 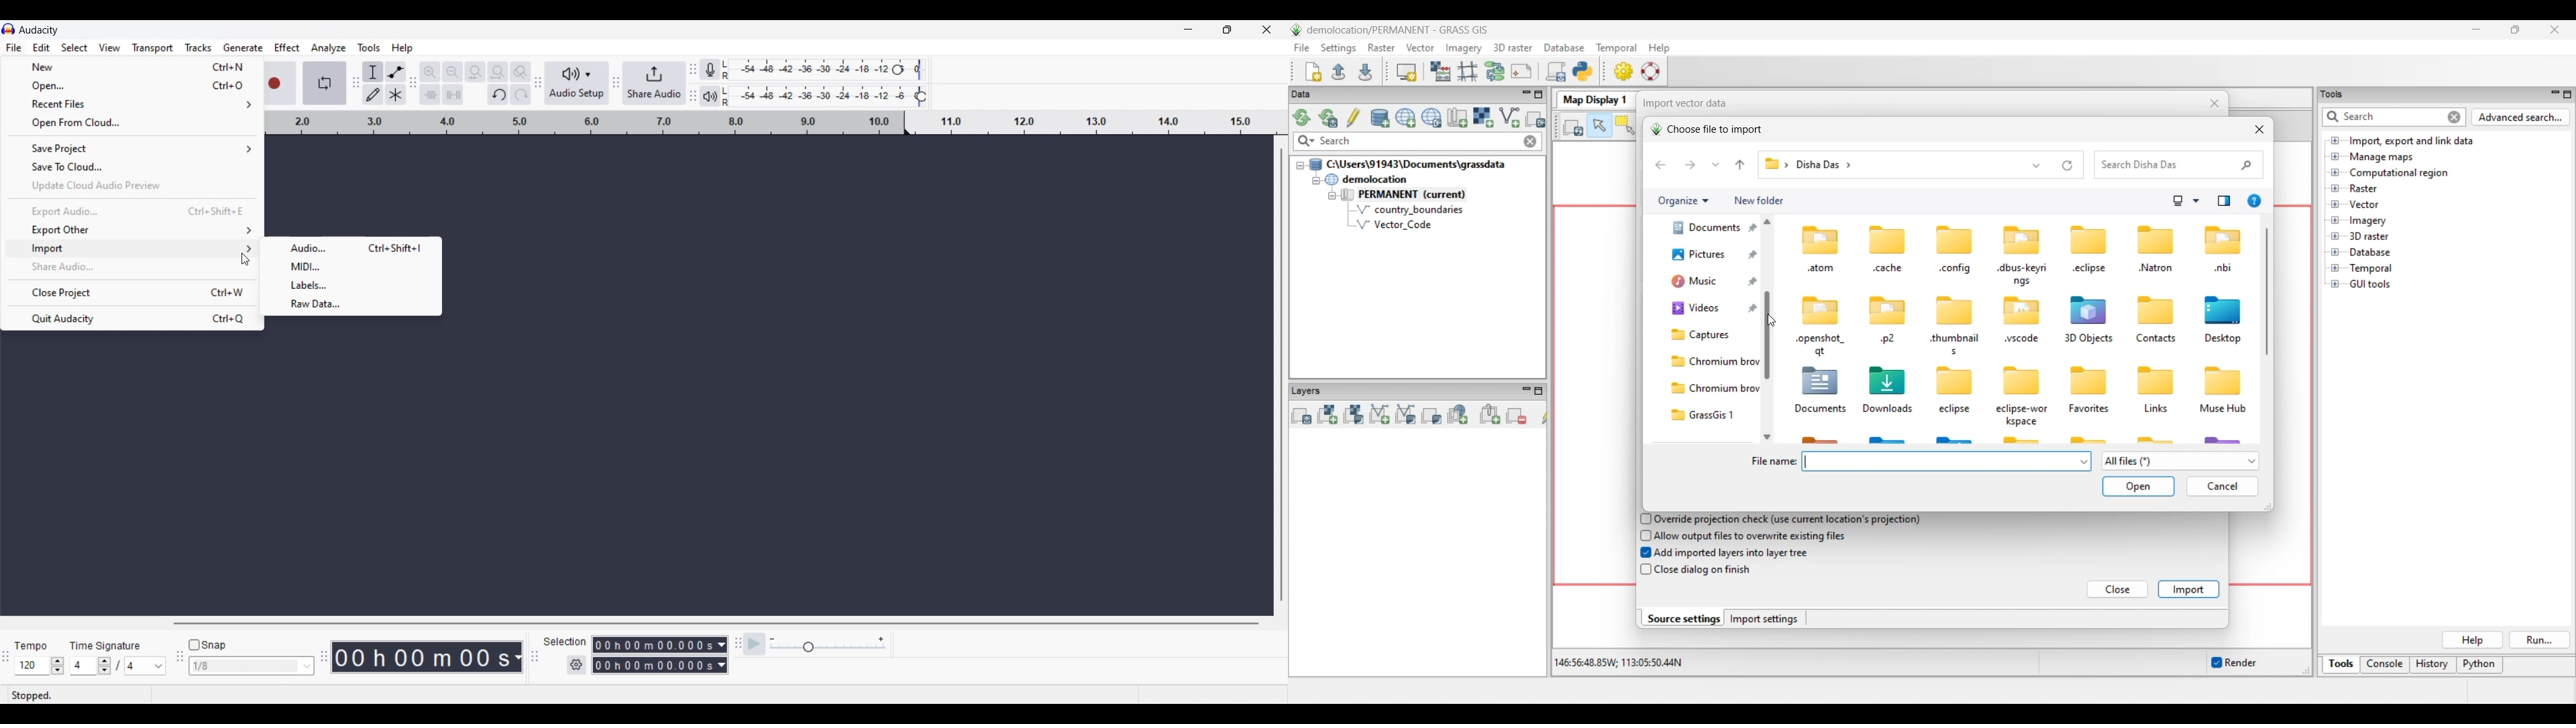 What do you see at coordinates (577, 665) in the screenshot?
I see `Selection settings` at bounding box center [577, 665].